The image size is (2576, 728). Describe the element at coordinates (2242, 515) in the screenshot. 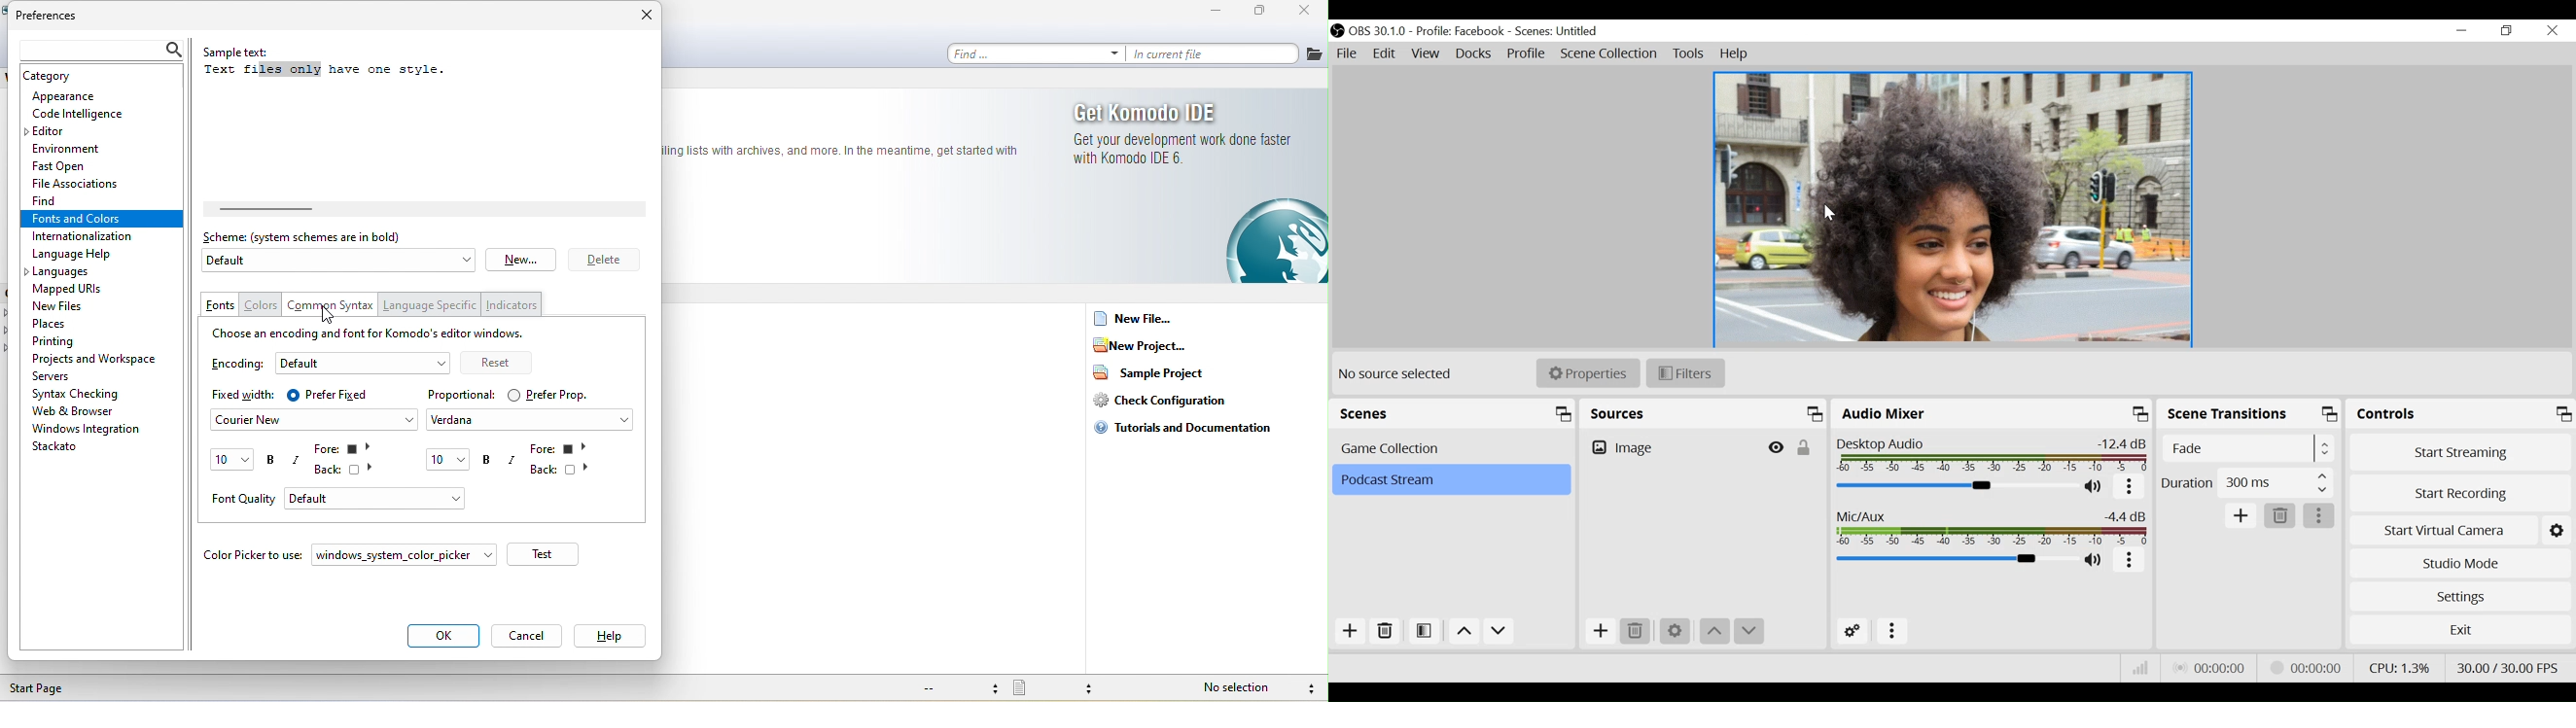

I see `Add ` at that location.